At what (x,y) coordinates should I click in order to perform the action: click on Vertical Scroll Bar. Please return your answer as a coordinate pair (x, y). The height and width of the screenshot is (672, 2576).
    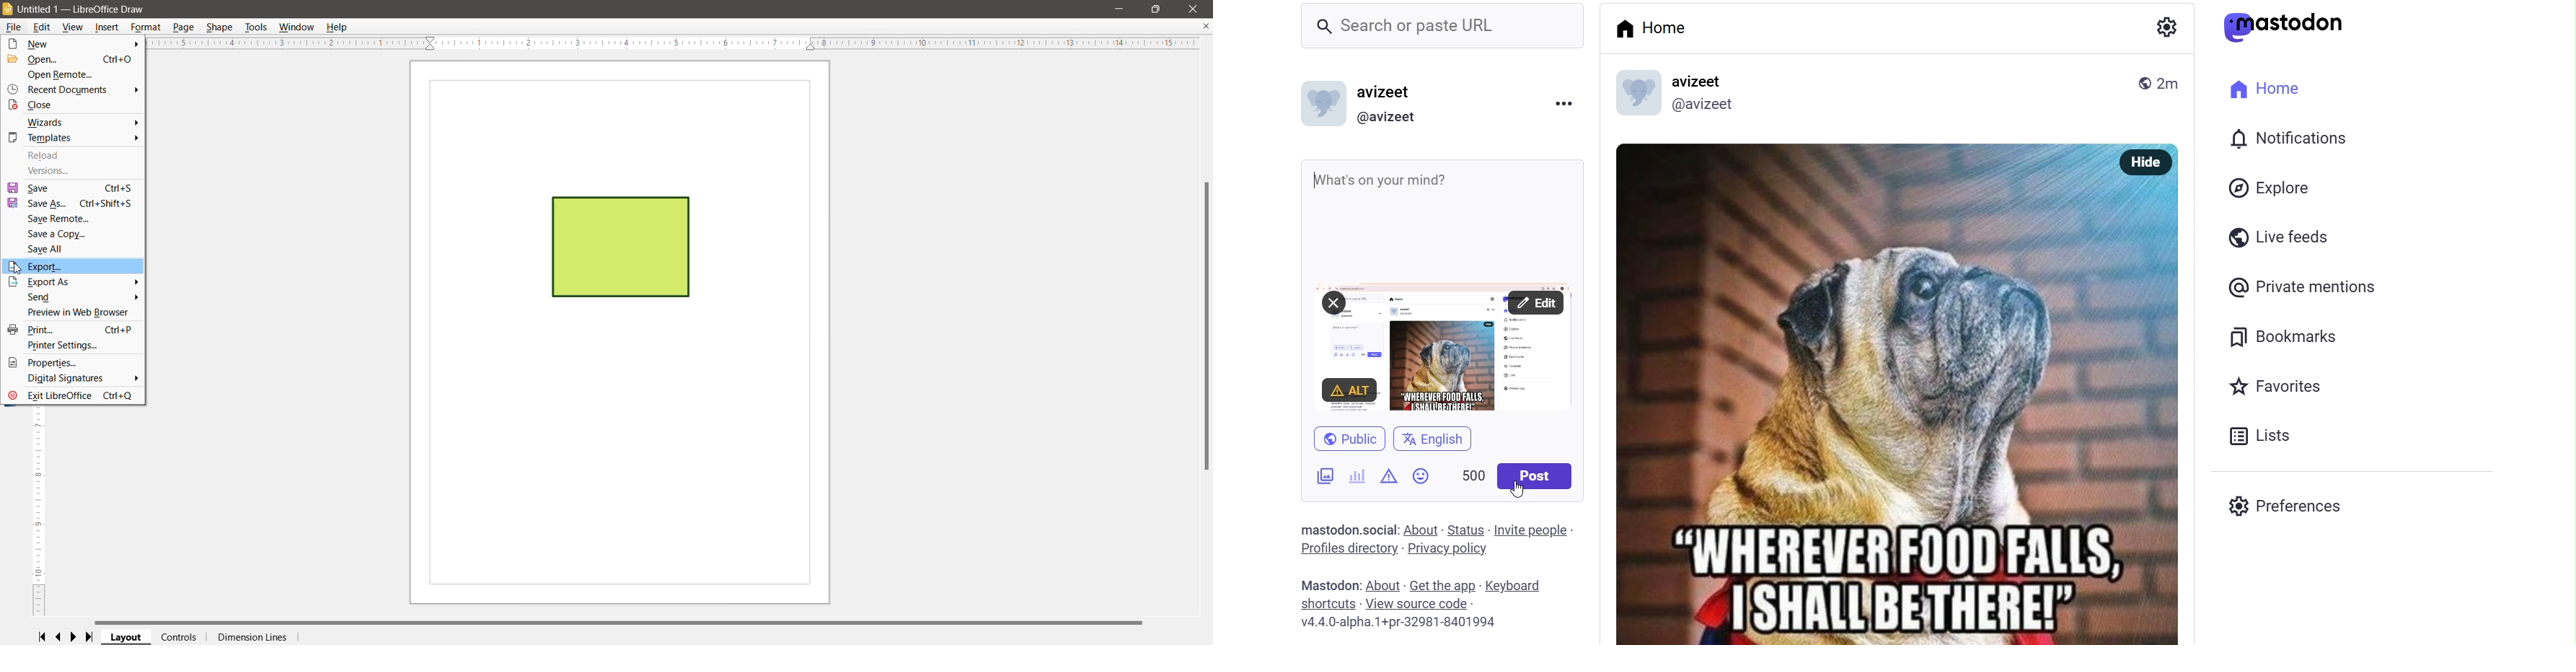
    Looking at the image, I should click on (1205, 326).